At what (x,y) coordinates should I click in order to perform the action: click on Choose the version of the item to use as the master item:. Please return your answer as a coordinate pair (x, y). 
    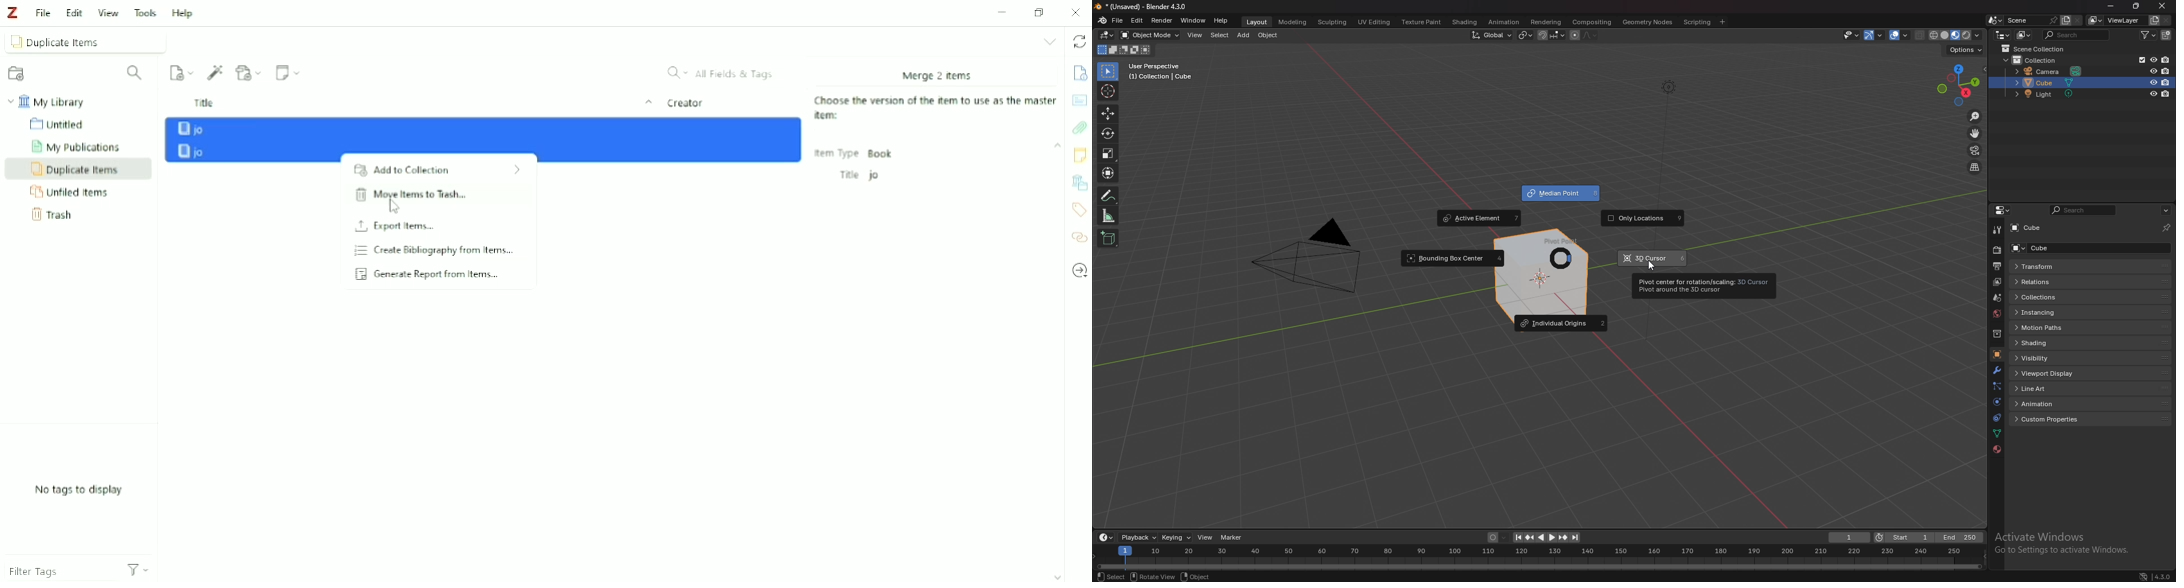
    Looking at the image, I should click on (938, 109).